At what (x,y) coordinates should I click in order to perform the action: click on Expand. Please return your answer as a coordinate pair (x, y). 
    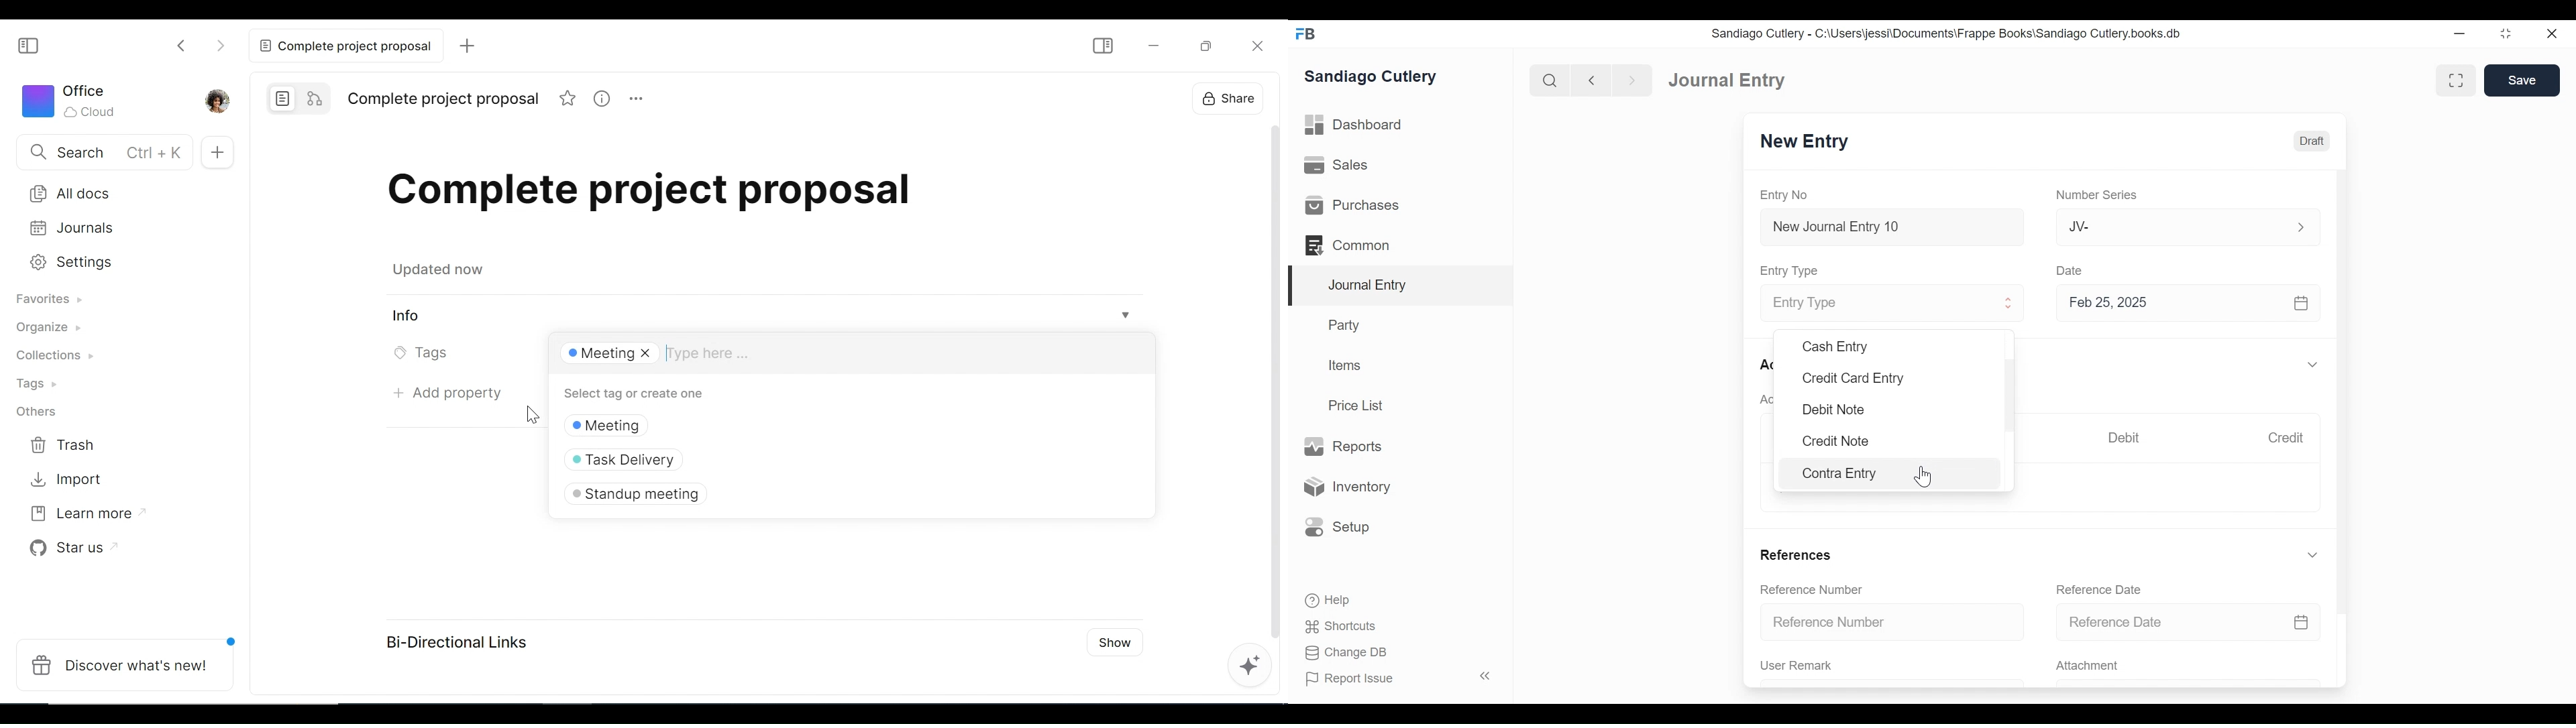
    Looking at the image, I should click on (2312, 555).